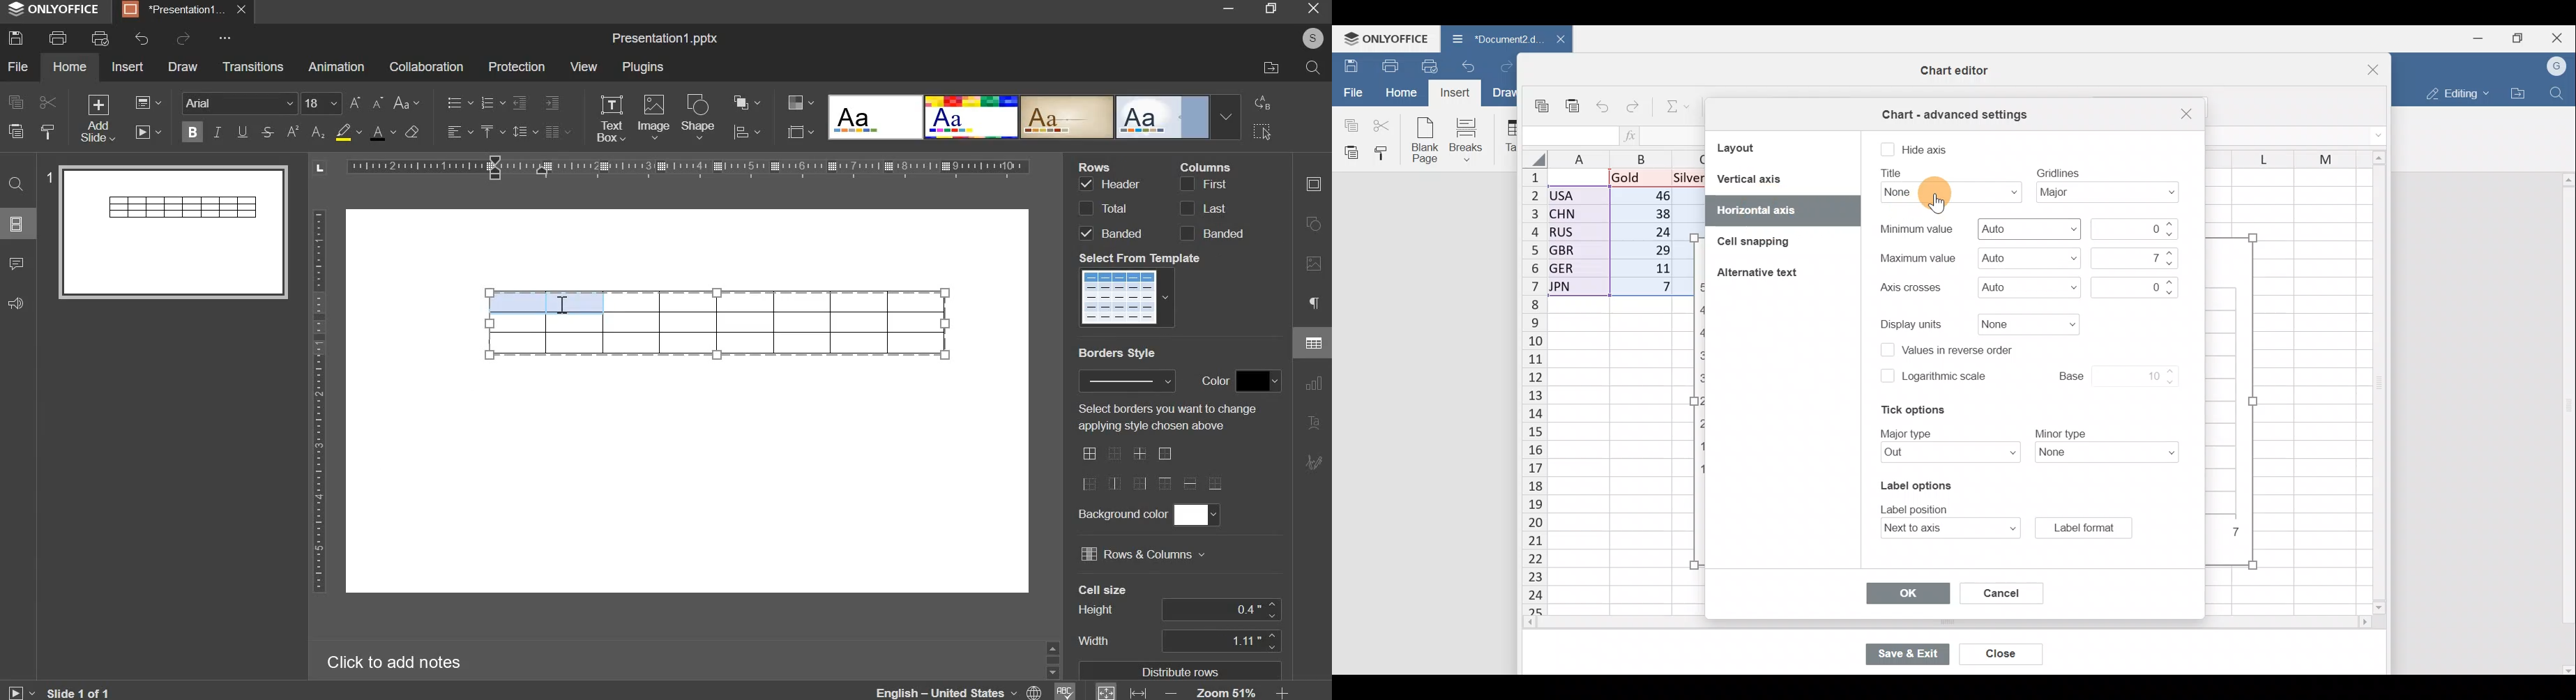  Describe the element at coordinates (1191, 691) in the screenshot. I see `zoom & fit` at that location.